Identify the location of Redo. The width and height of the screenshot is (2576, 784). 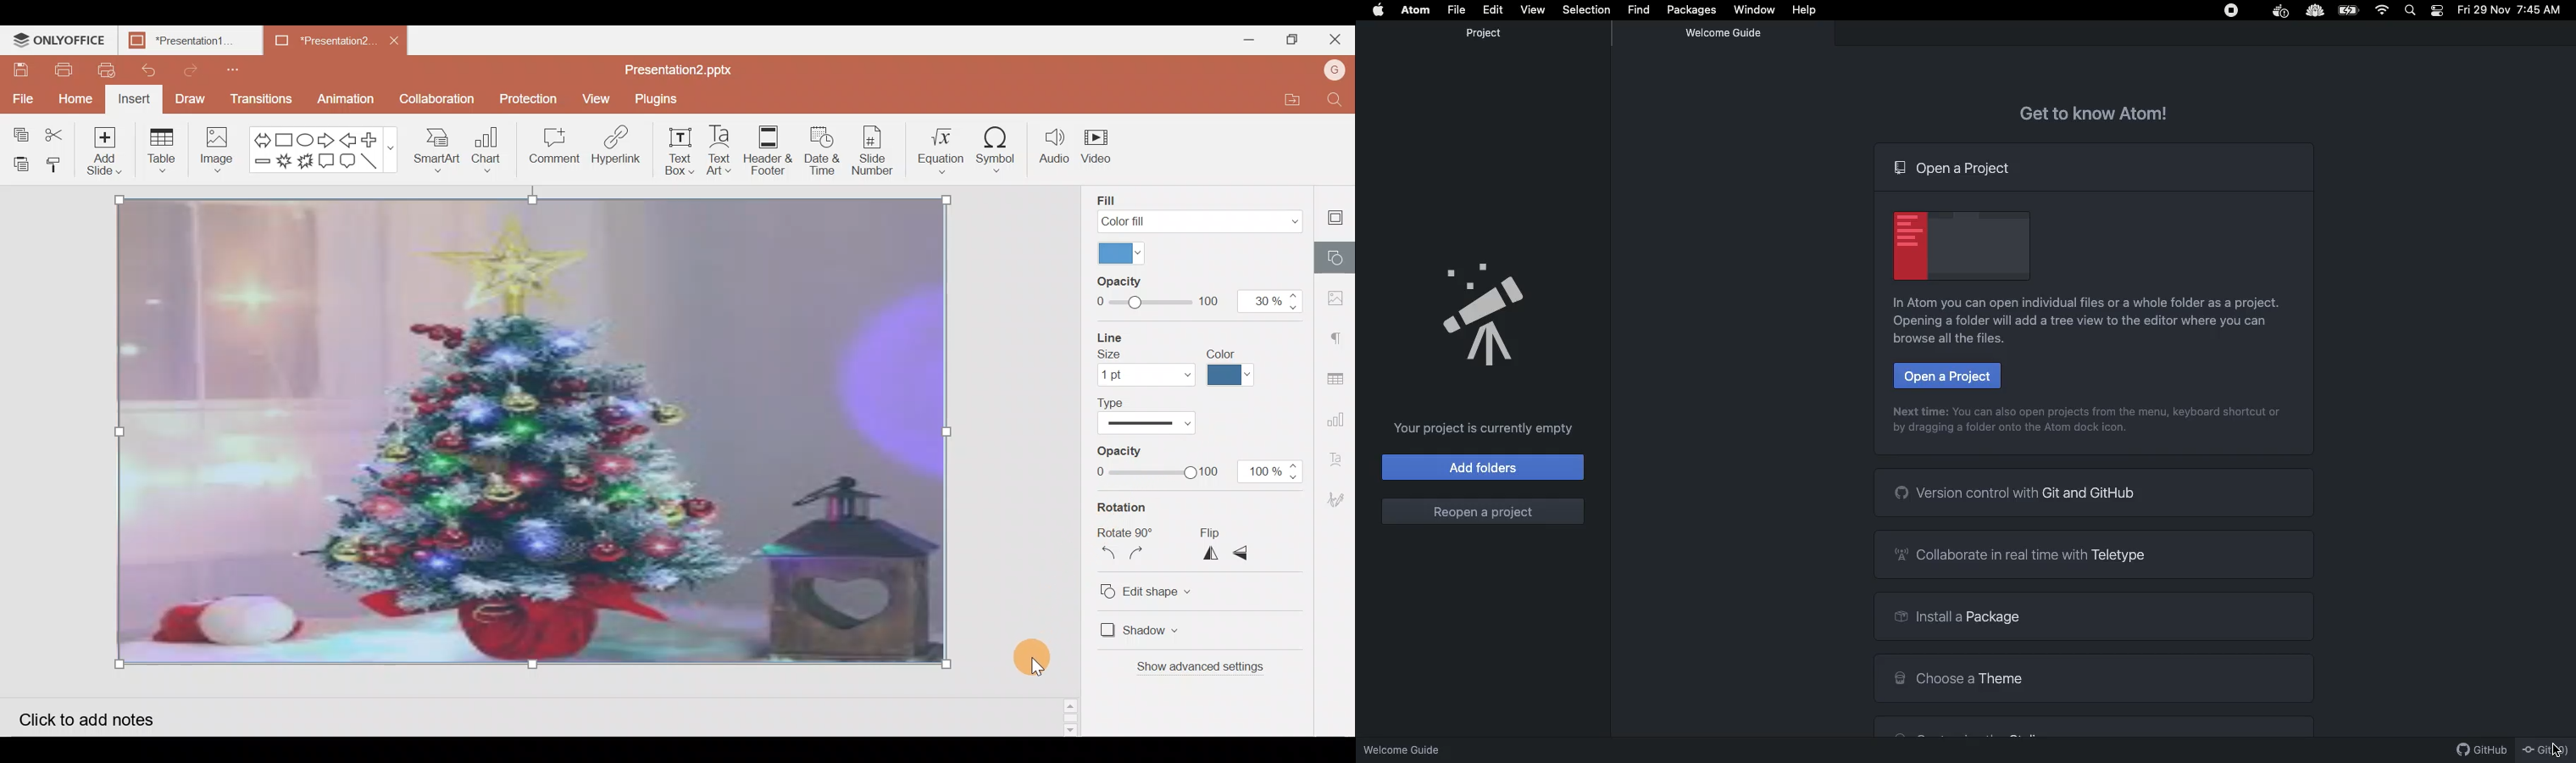
(193, 70).